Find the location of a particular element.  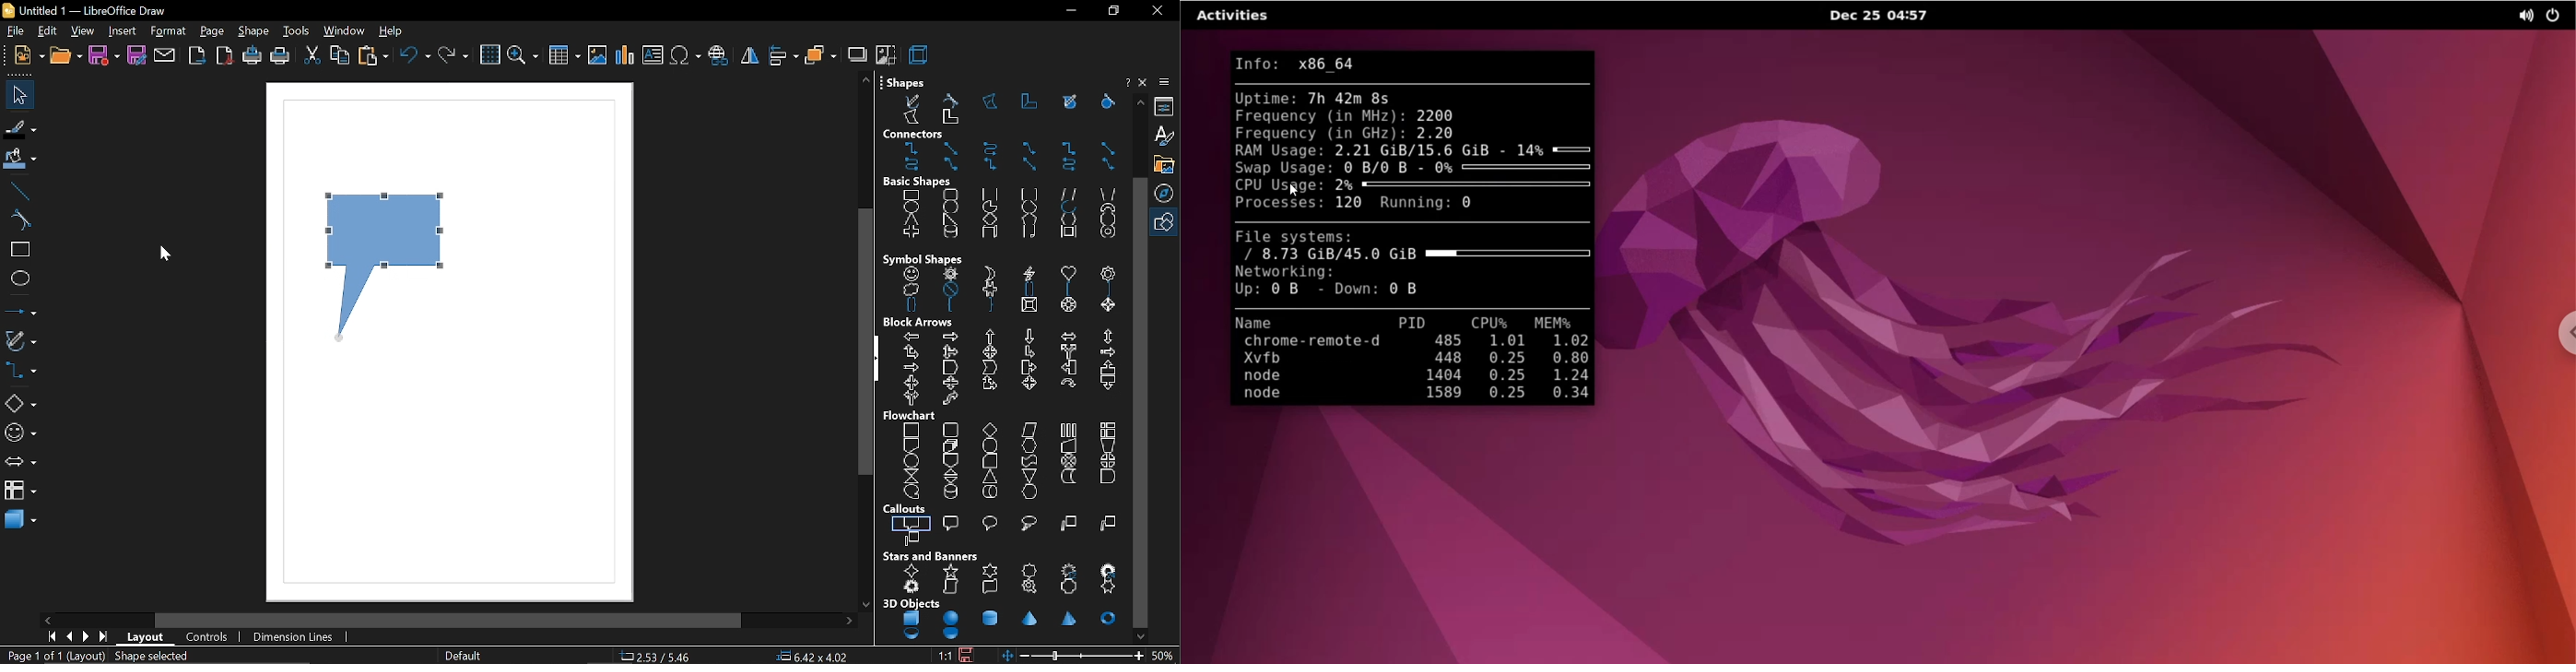

line 2 is located at coordinates (1109, 525).